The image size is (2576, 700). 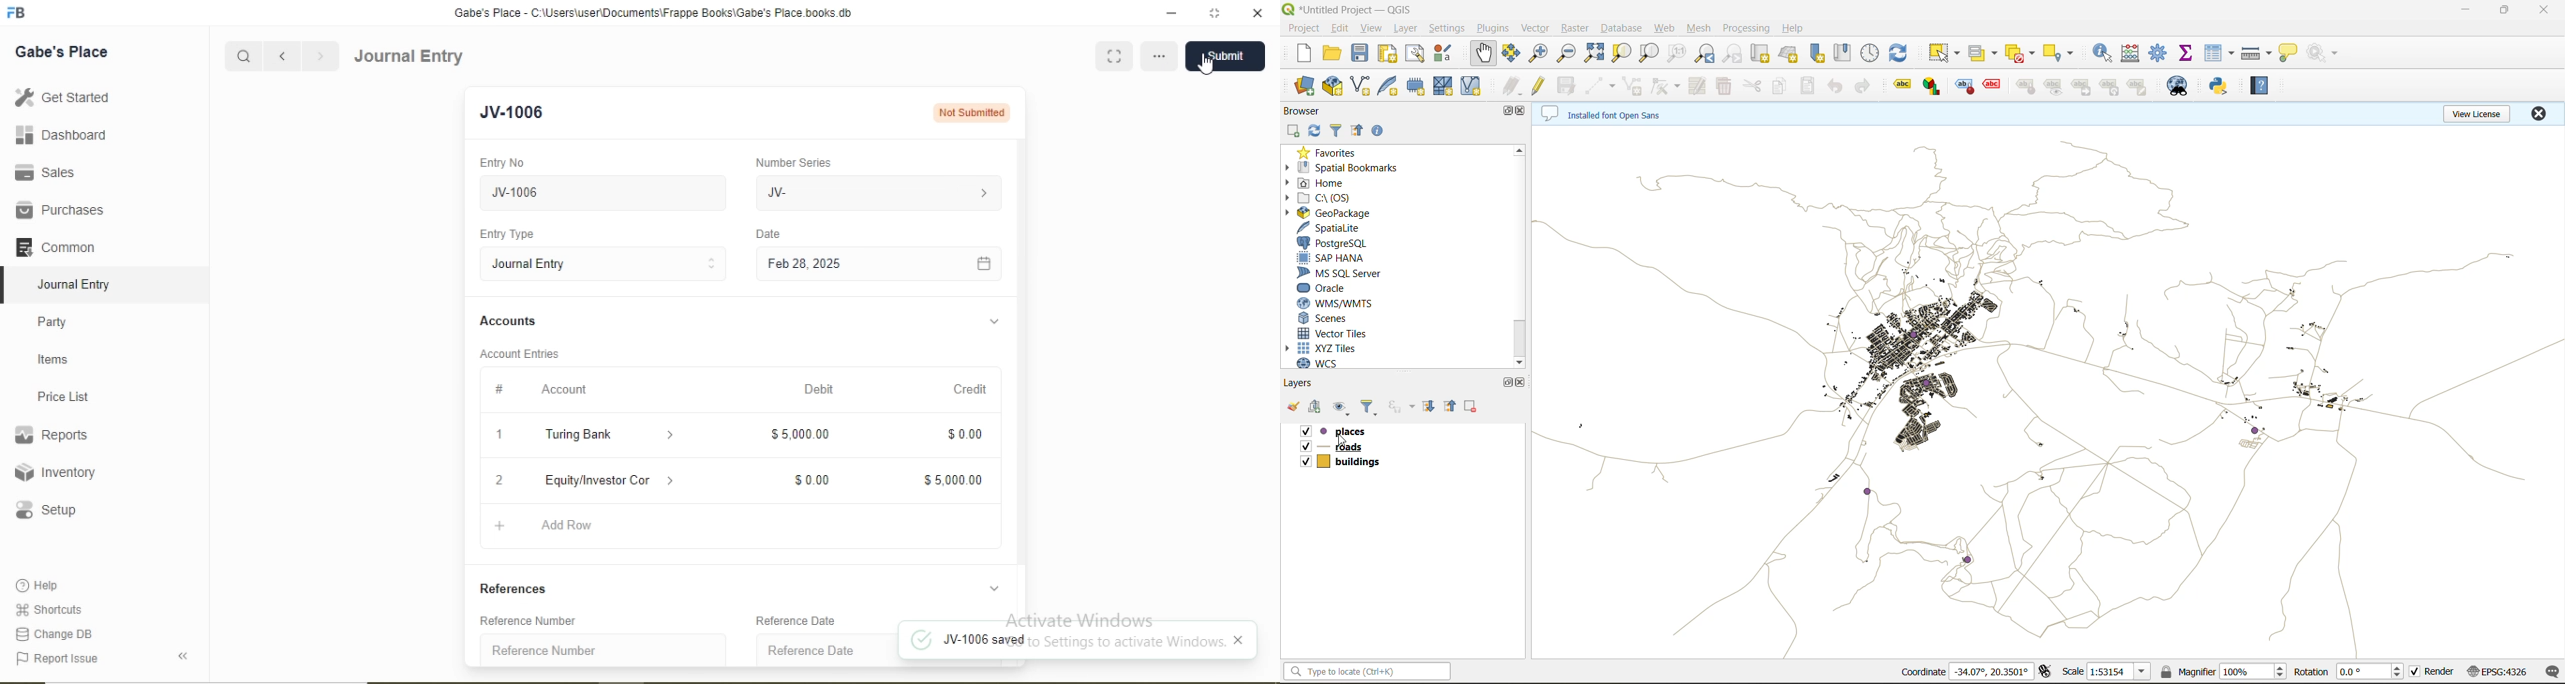 What do you see at coordinates (582, 434) in the screenshot?
I see `Turing Bank` at bounding box center [582, 434].